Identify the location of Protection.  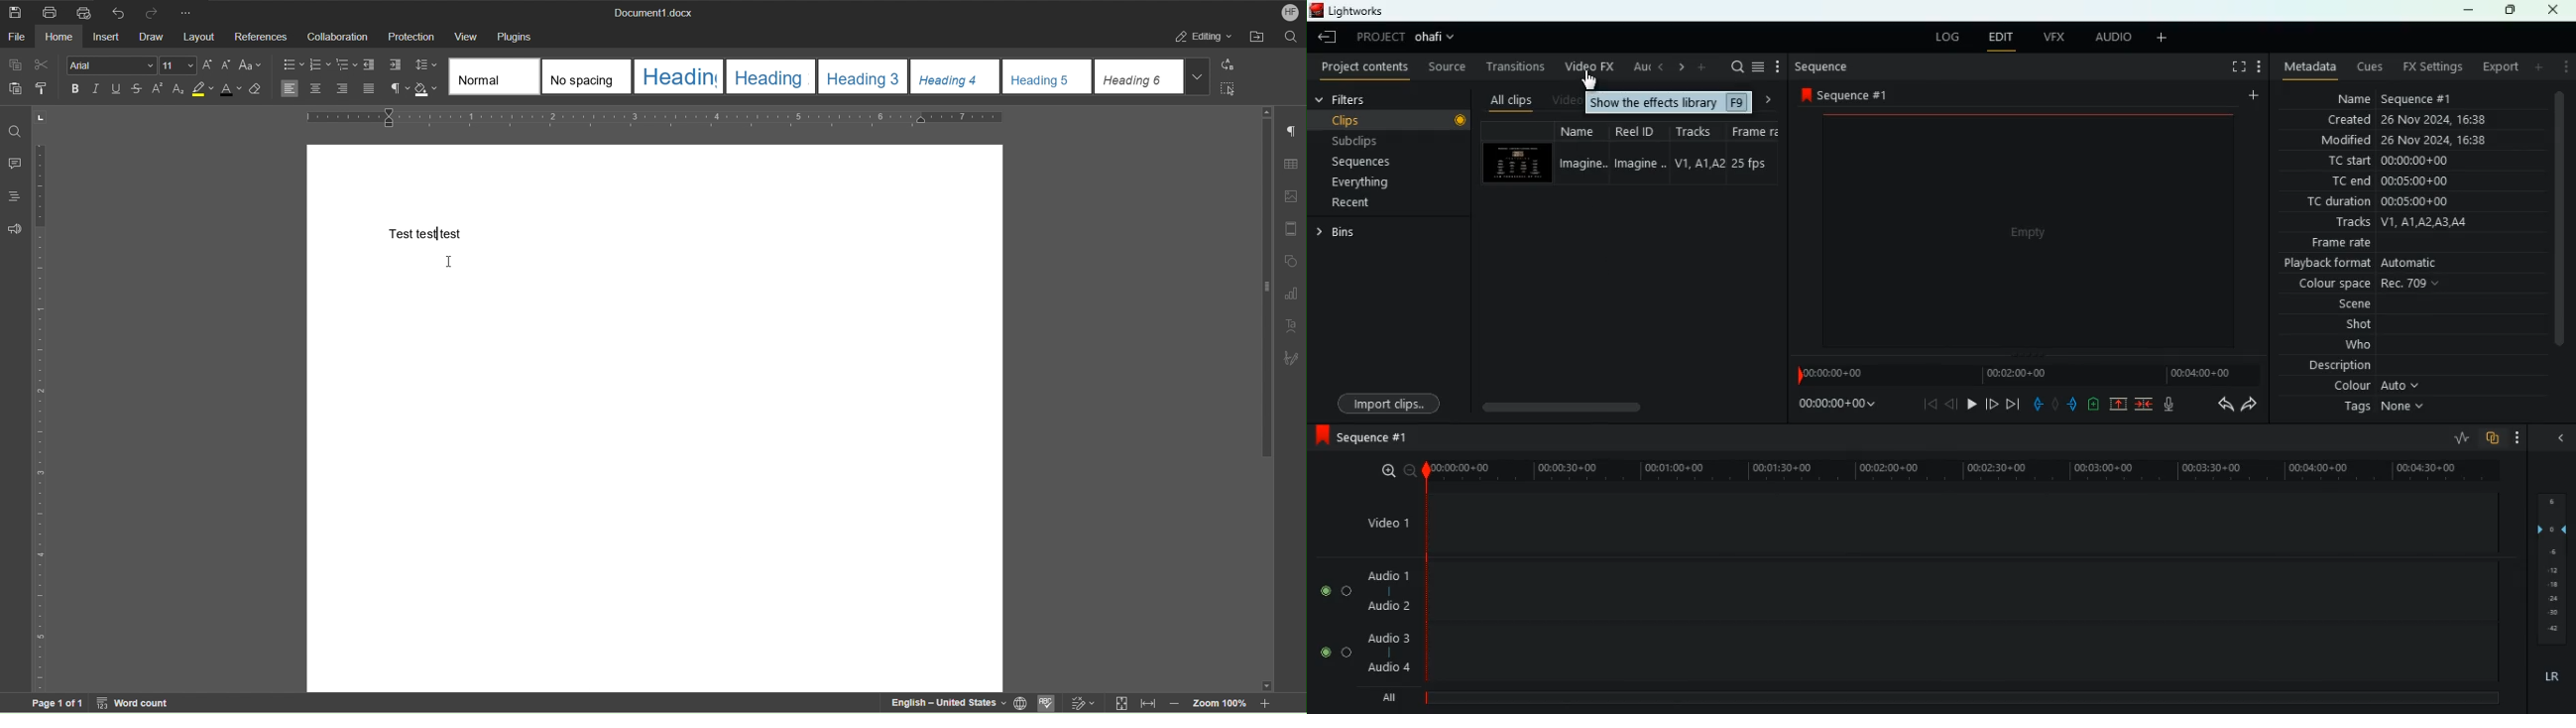
(410, 35).